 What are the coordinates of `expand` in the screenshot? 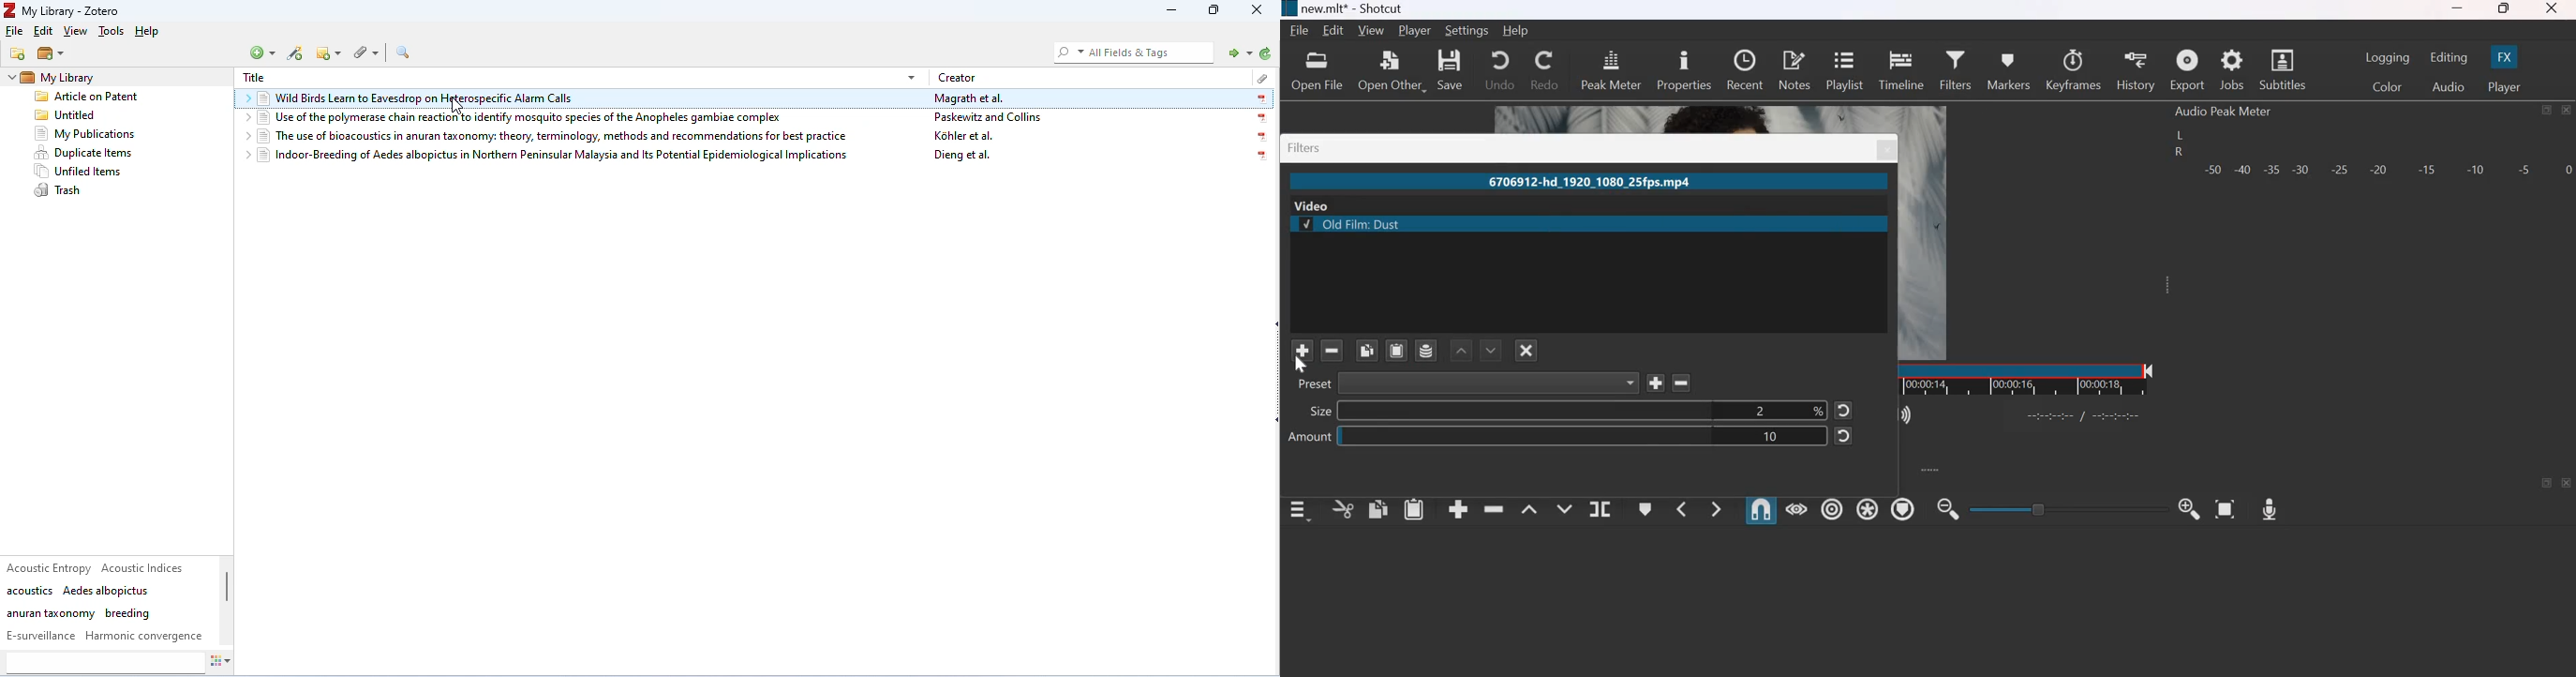 It's located at (2172, 290).